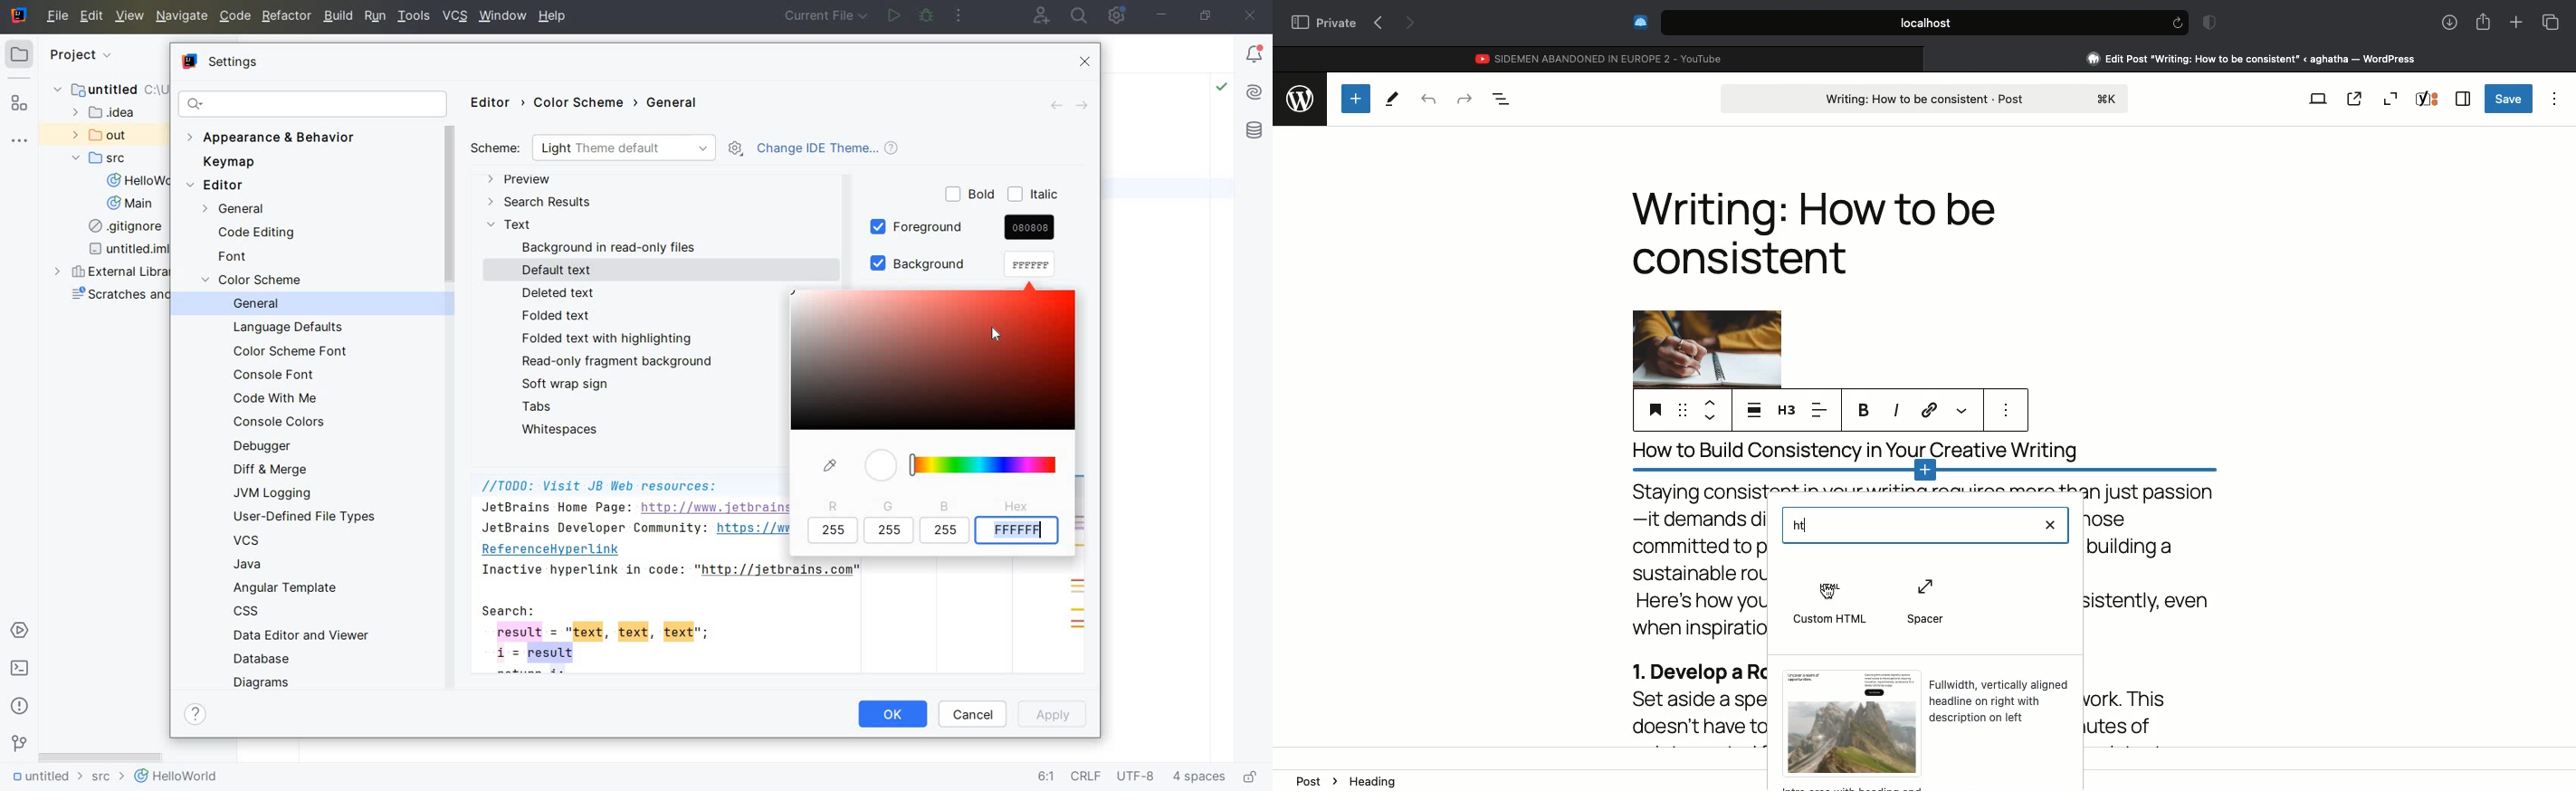 The image size is (2576, 812). Describe the element at coordinates (1932, 58) in the screenshot. I see `close` at that location.